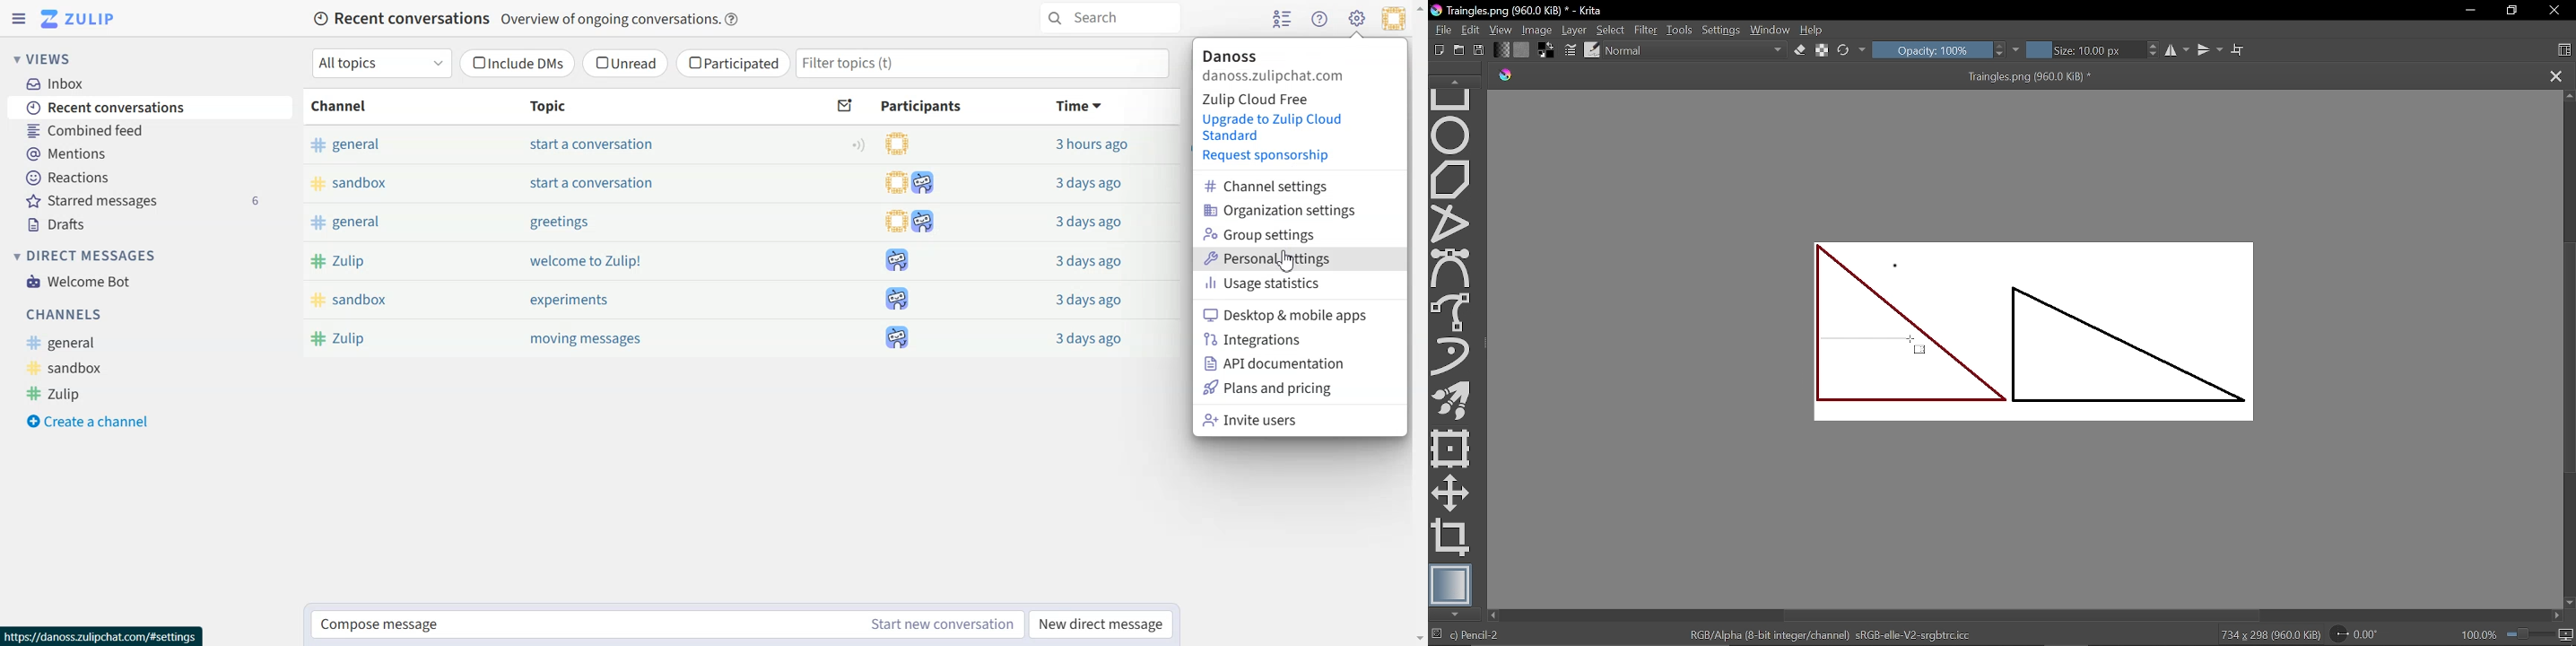  Describe the element at coordinates (83, 256) in the screenshot. I see `Direct messages` at that location.